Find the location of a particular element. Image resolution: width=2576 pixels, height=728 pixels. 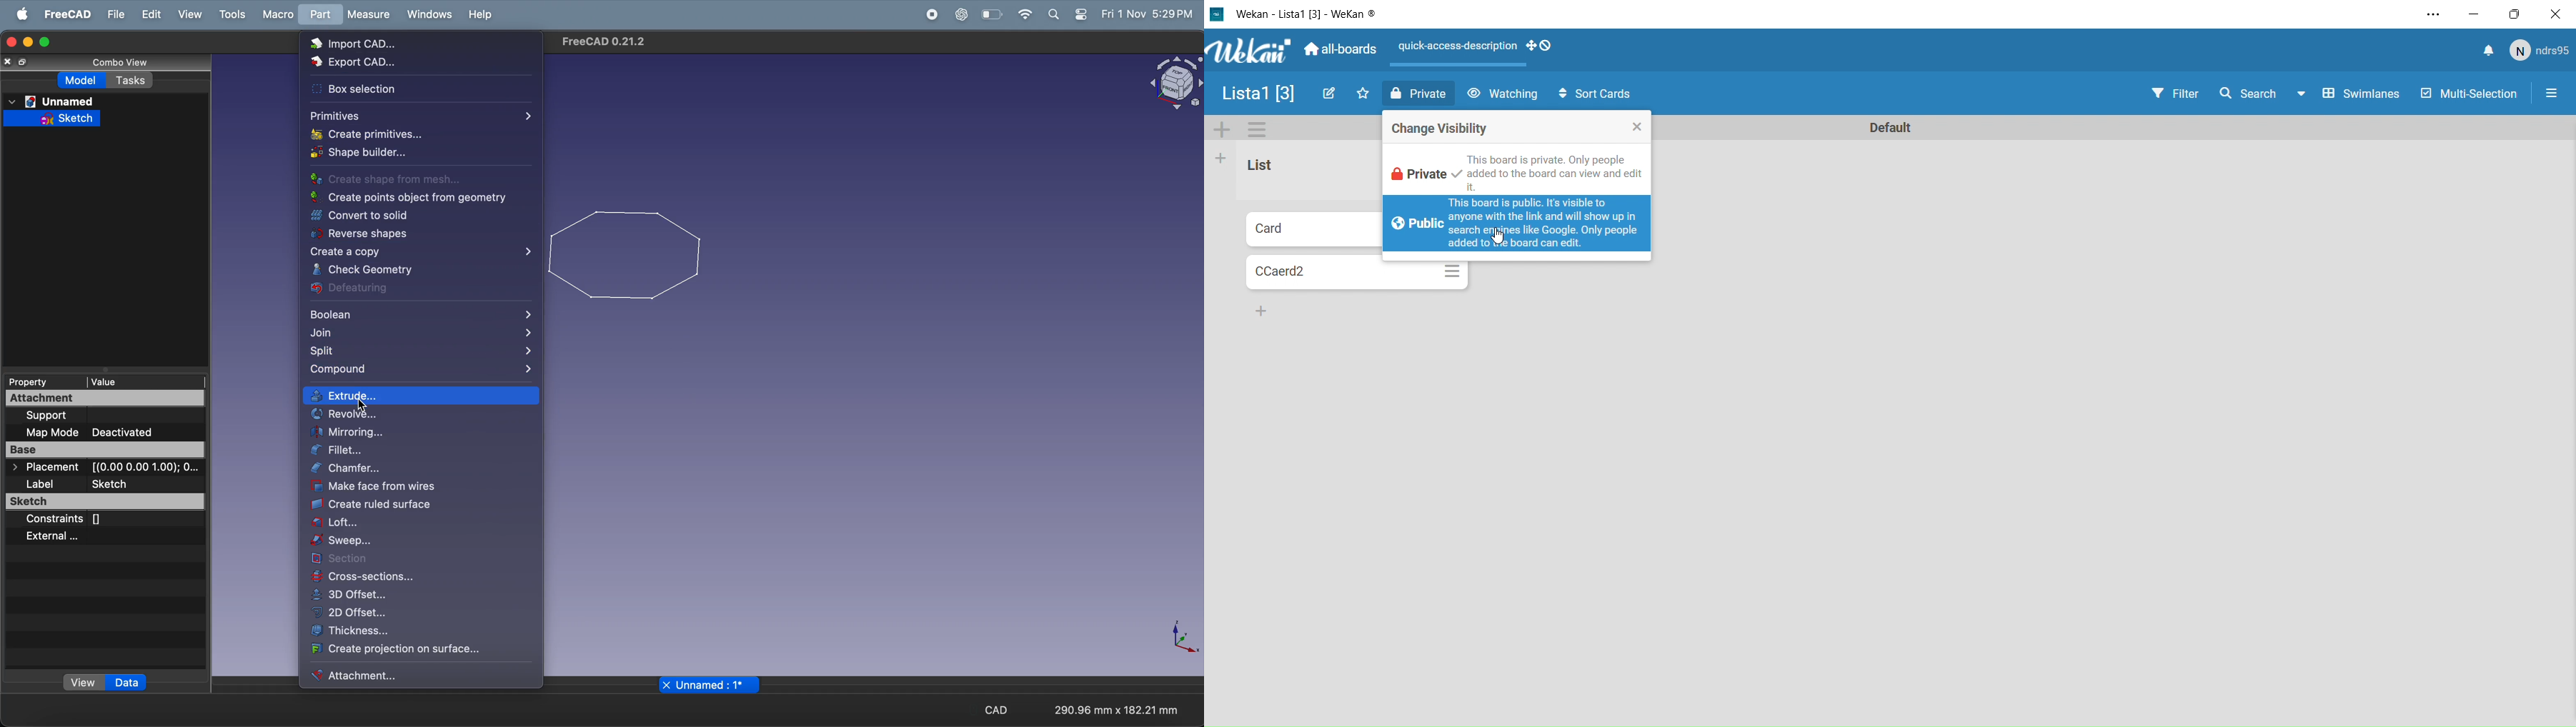

Card is located at coordinates (1309, 229).